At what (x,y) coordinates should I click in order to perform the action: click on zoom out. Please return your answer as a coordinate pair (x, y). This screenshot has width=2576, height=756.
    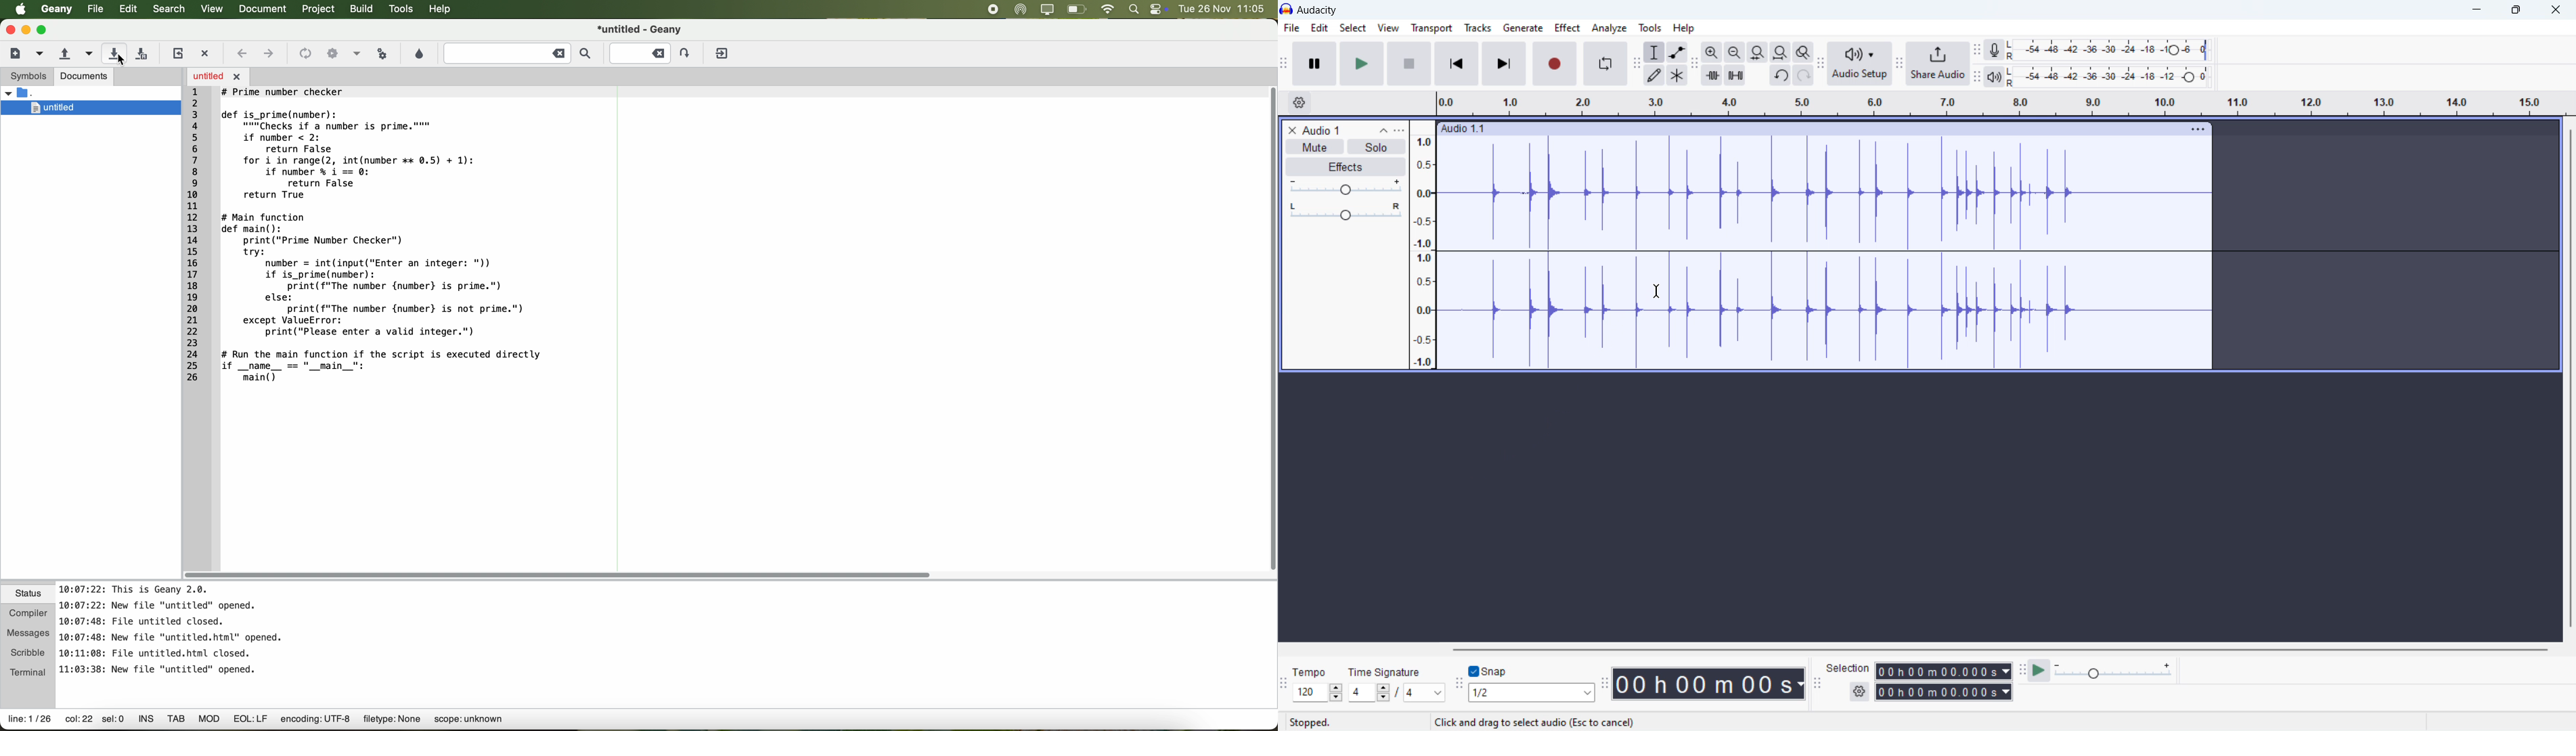
    Looking at the image, I should click on (1735, 52).